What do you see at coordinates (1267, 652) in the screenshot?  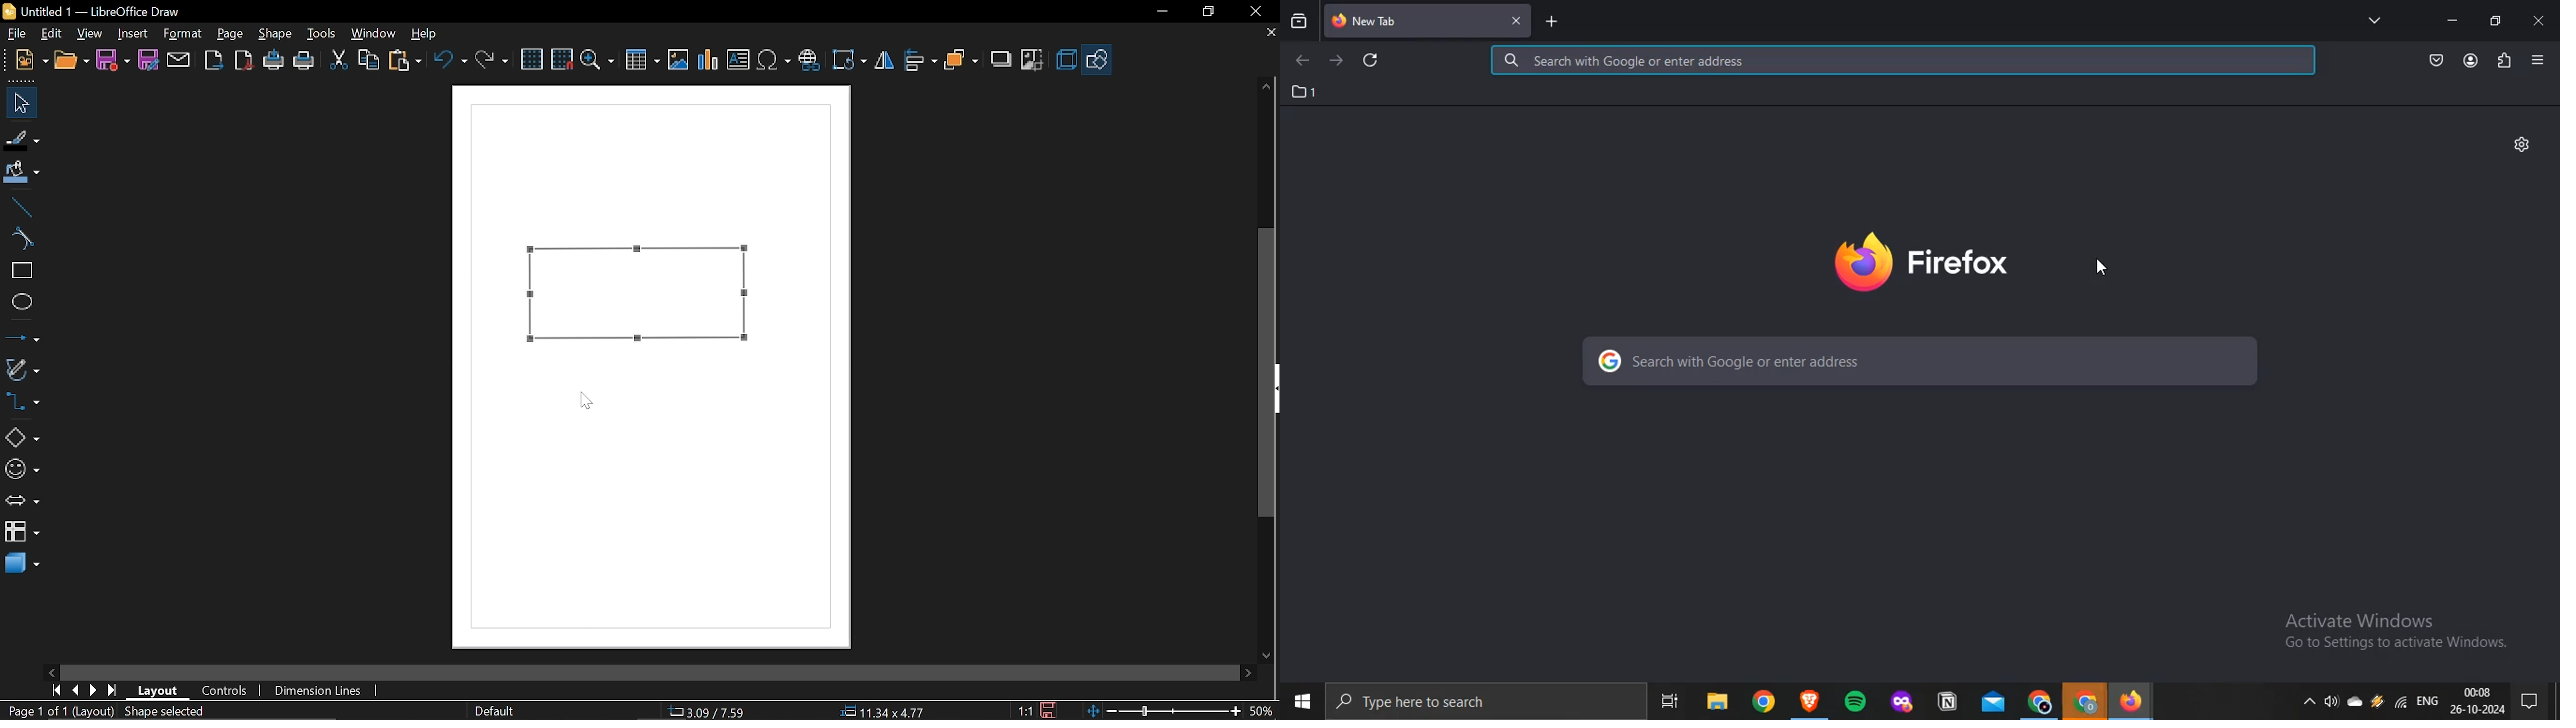 I see `Move down` at bounding box center [1267, 652].